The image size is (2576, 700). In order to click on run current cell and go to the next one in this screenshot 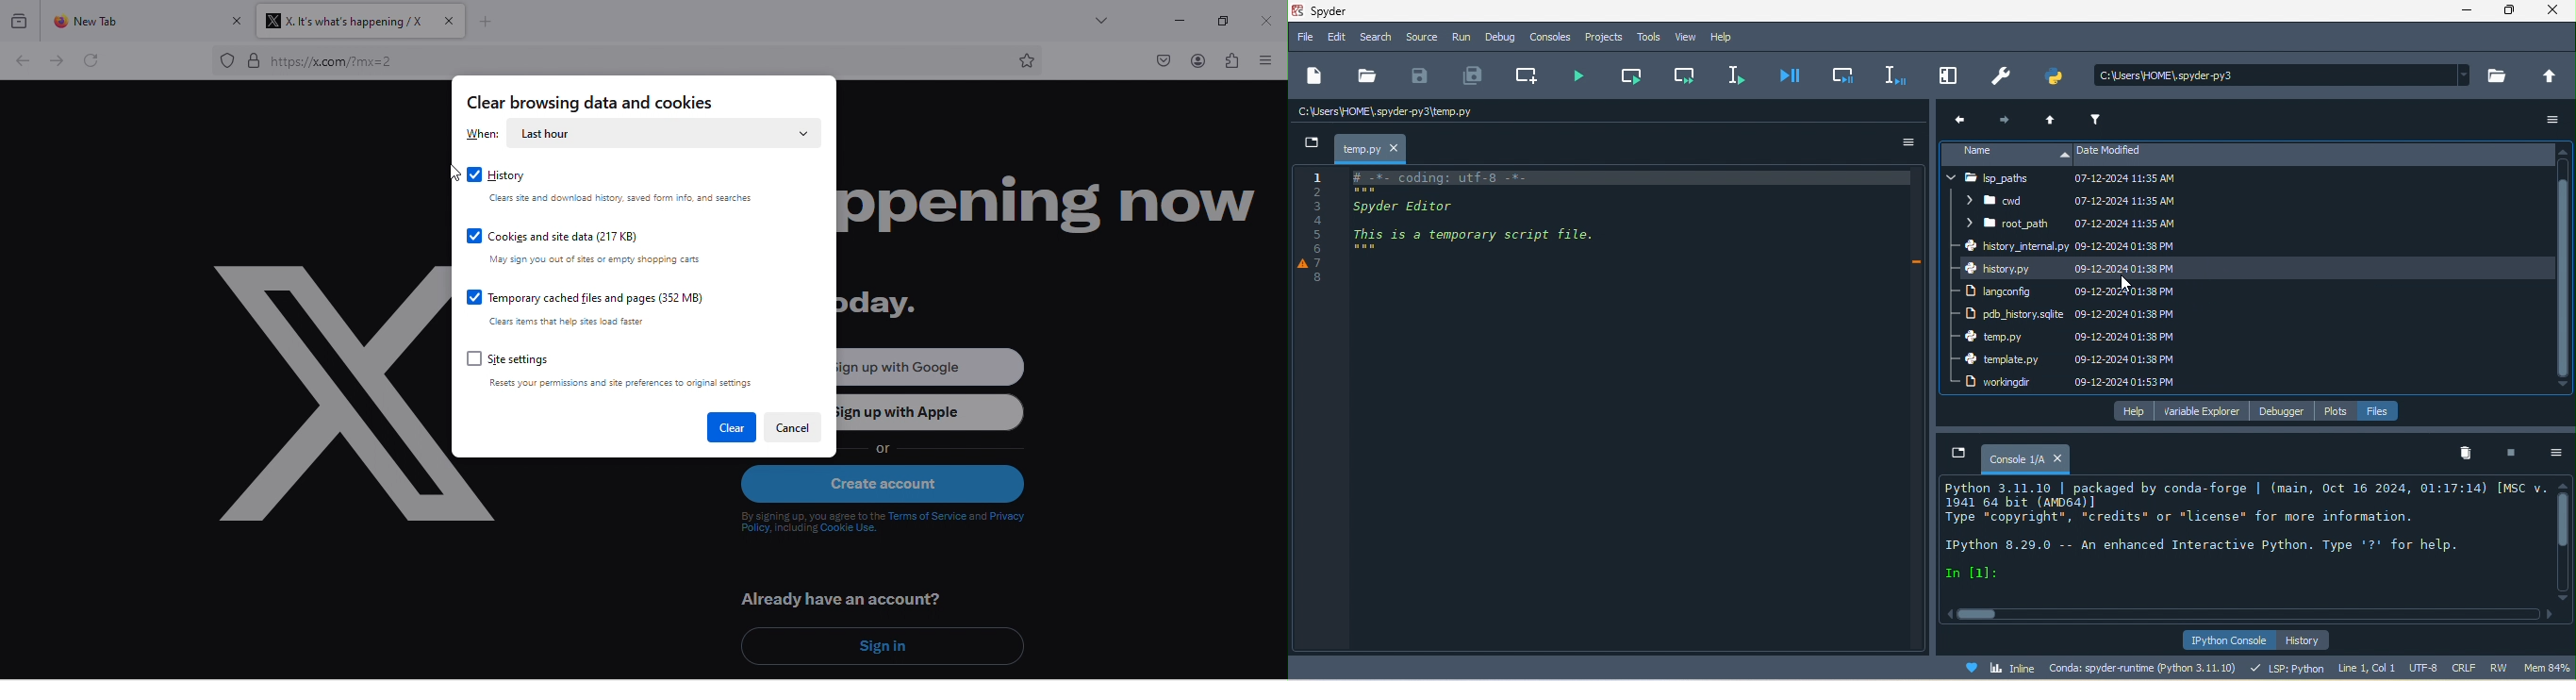, I will do `click(1689, 75)`.